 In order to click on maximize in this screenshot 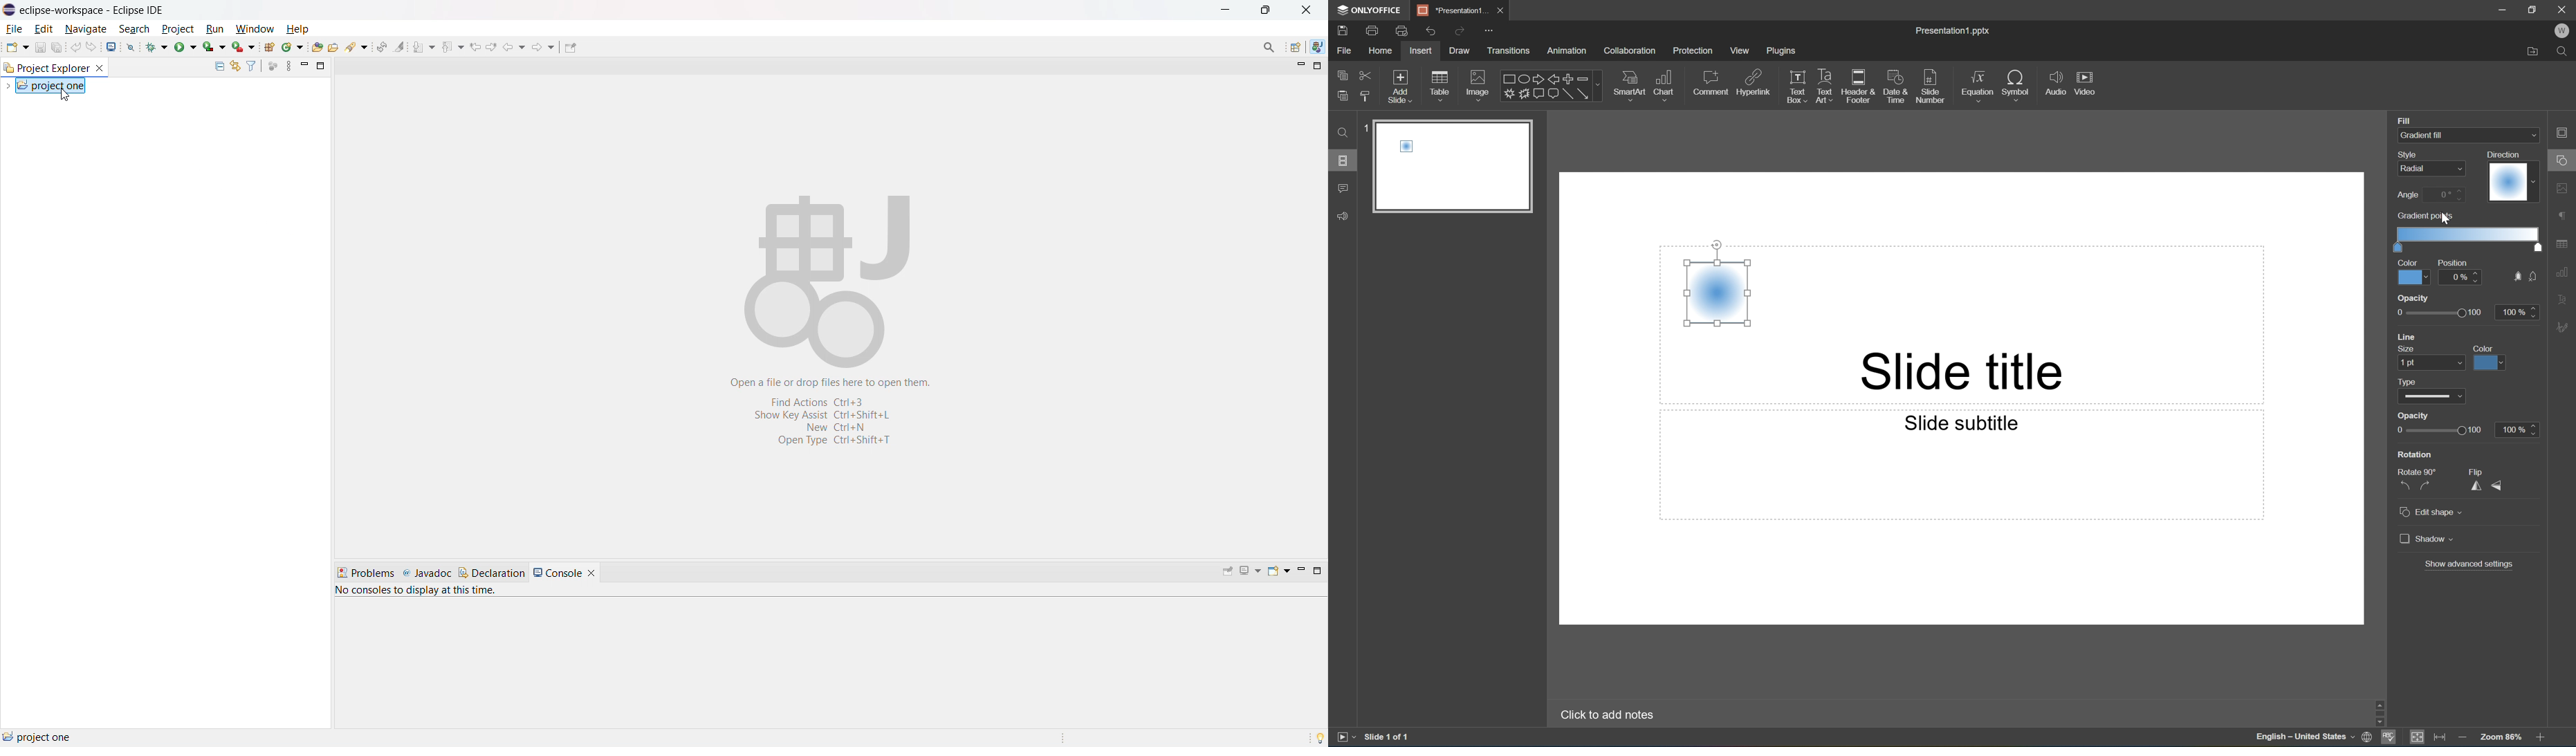, I will do `click(1318, 66)`.